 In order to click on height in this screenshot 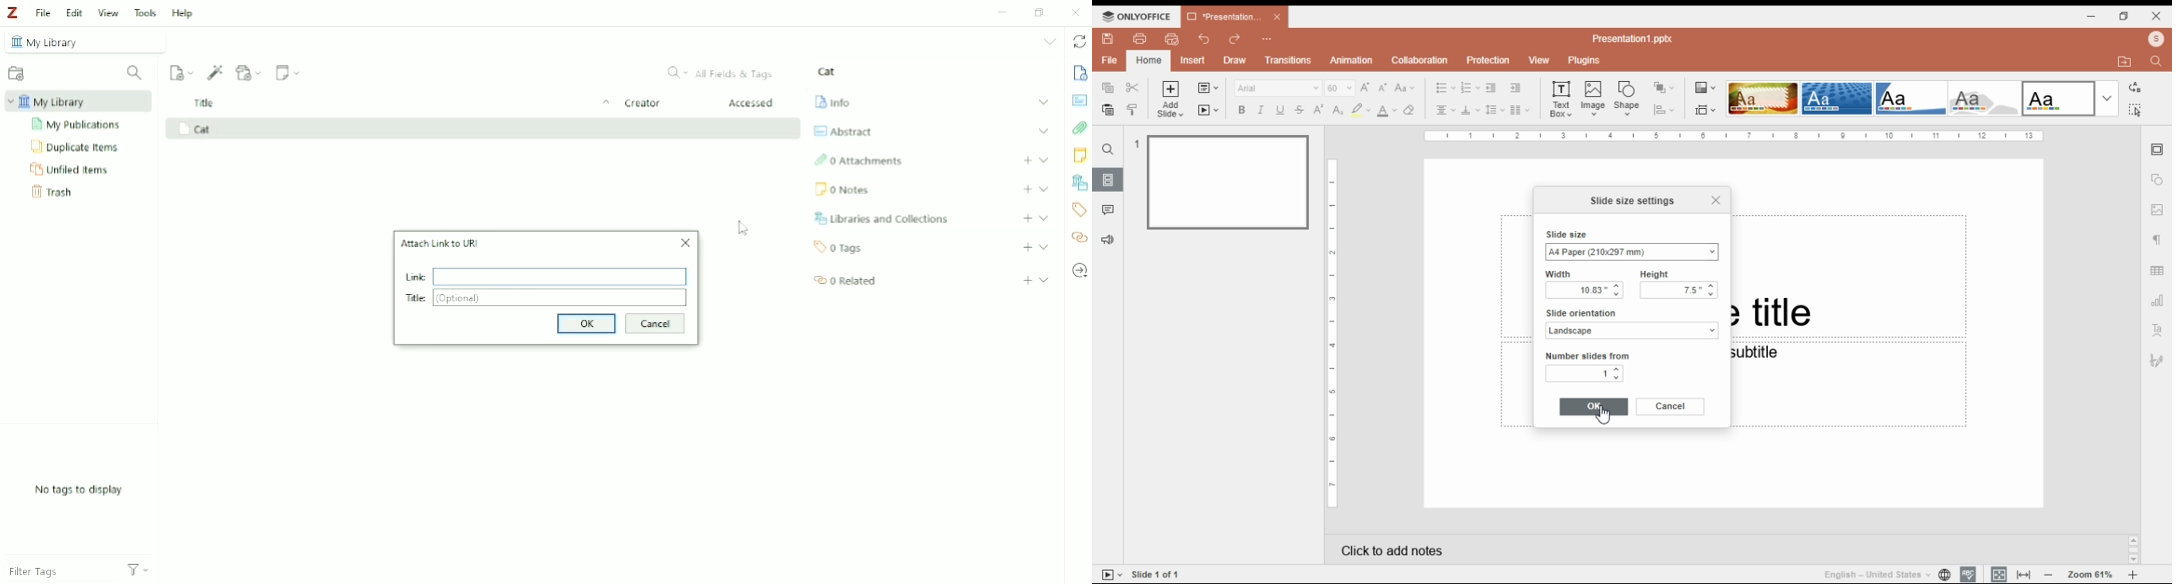, I will do `click(1679, 273)`.